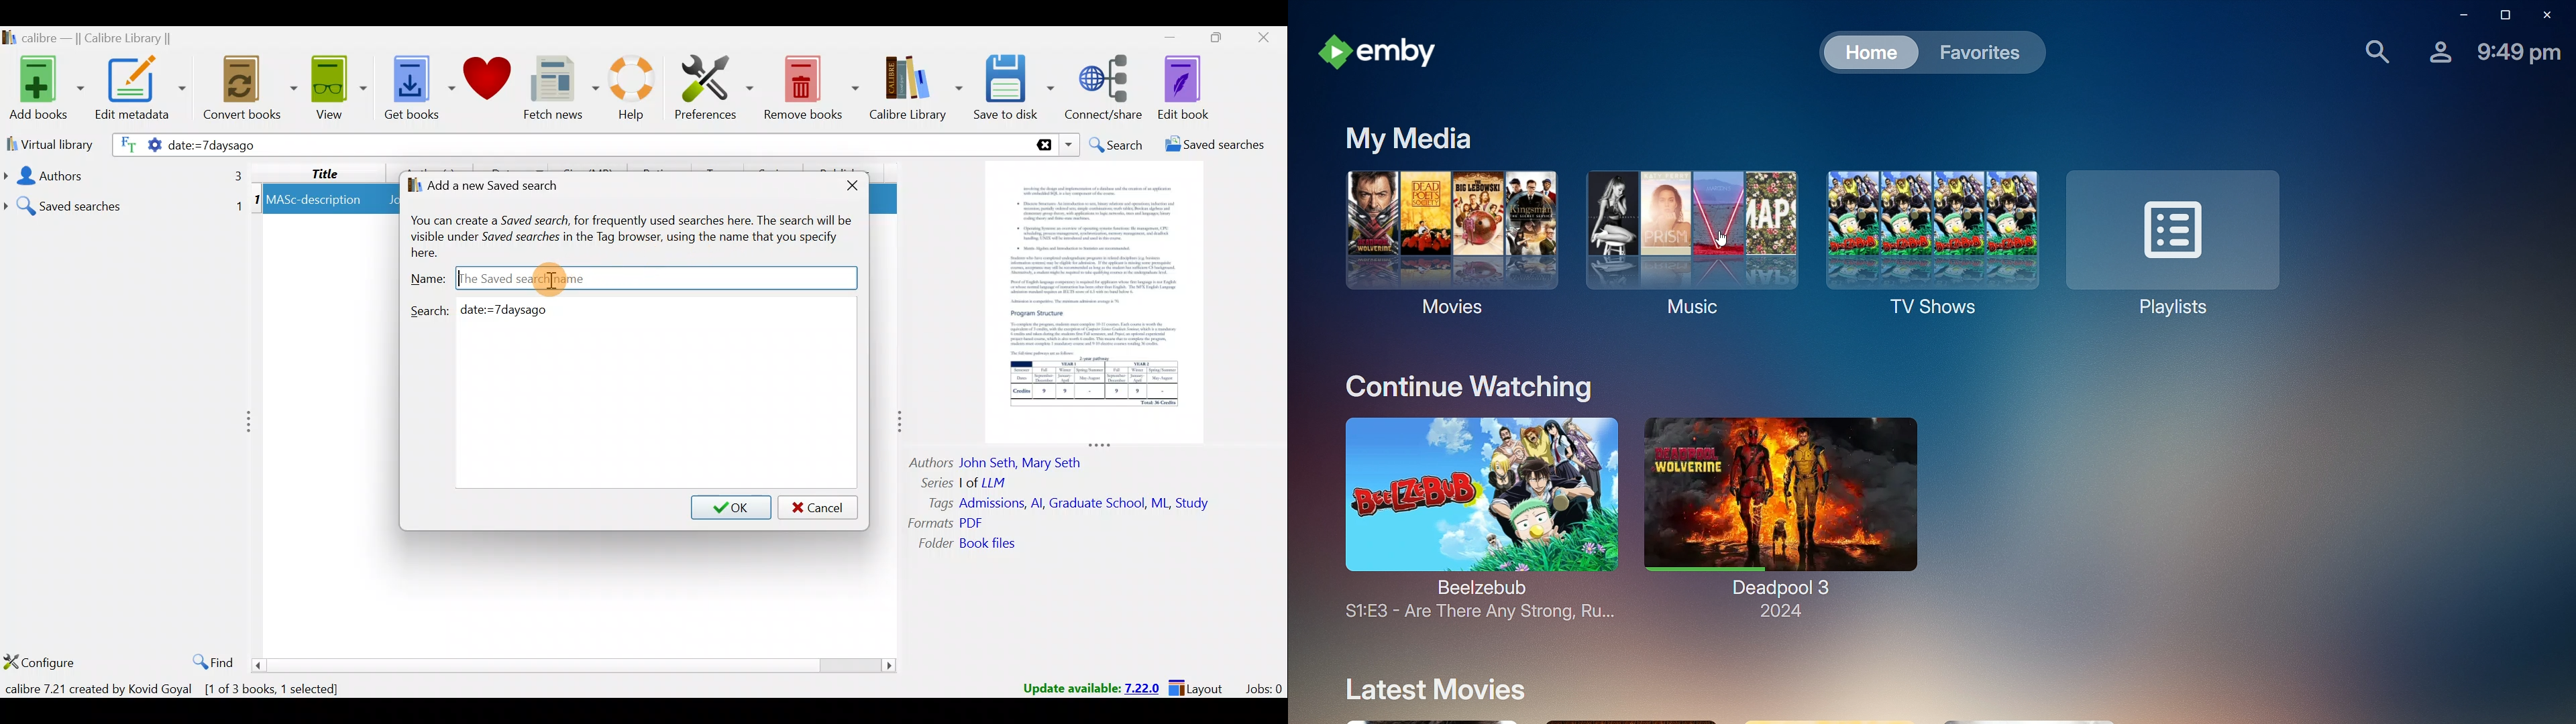 This screenshot has height=728, width=2576. I want to click on date:=7daysago, so click(511, 310).